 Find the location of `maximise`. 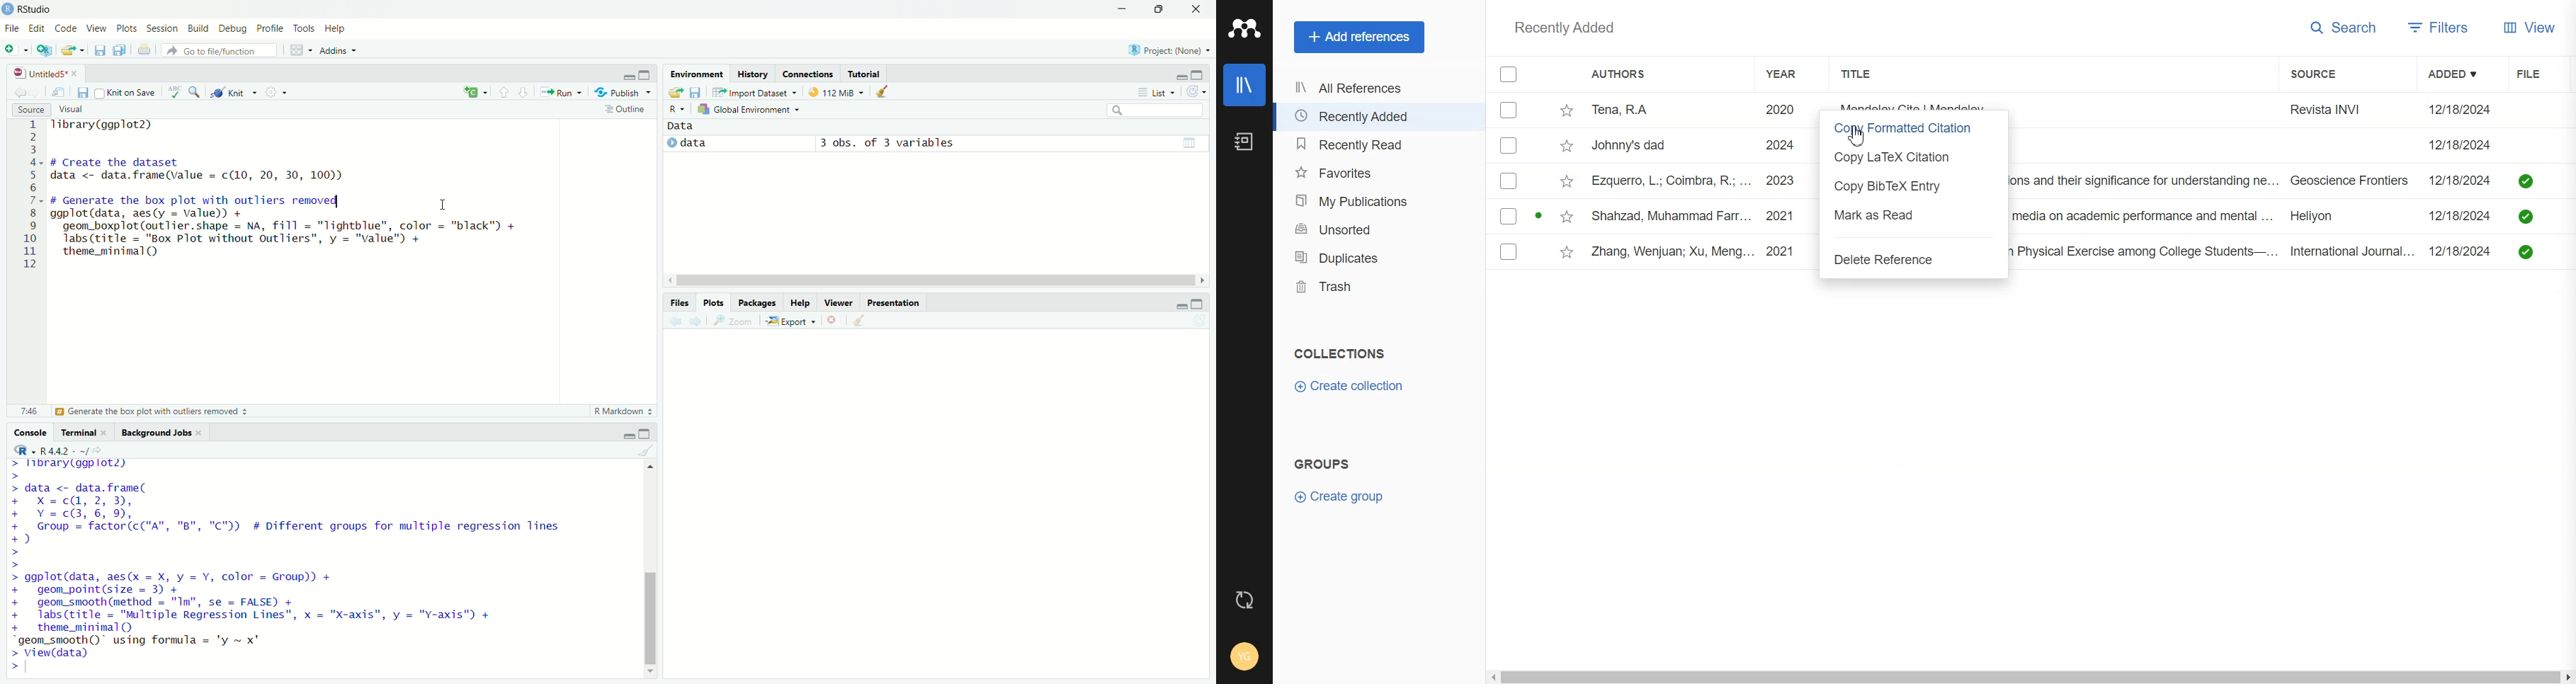

maximise is located at coordinates (1199, 305).